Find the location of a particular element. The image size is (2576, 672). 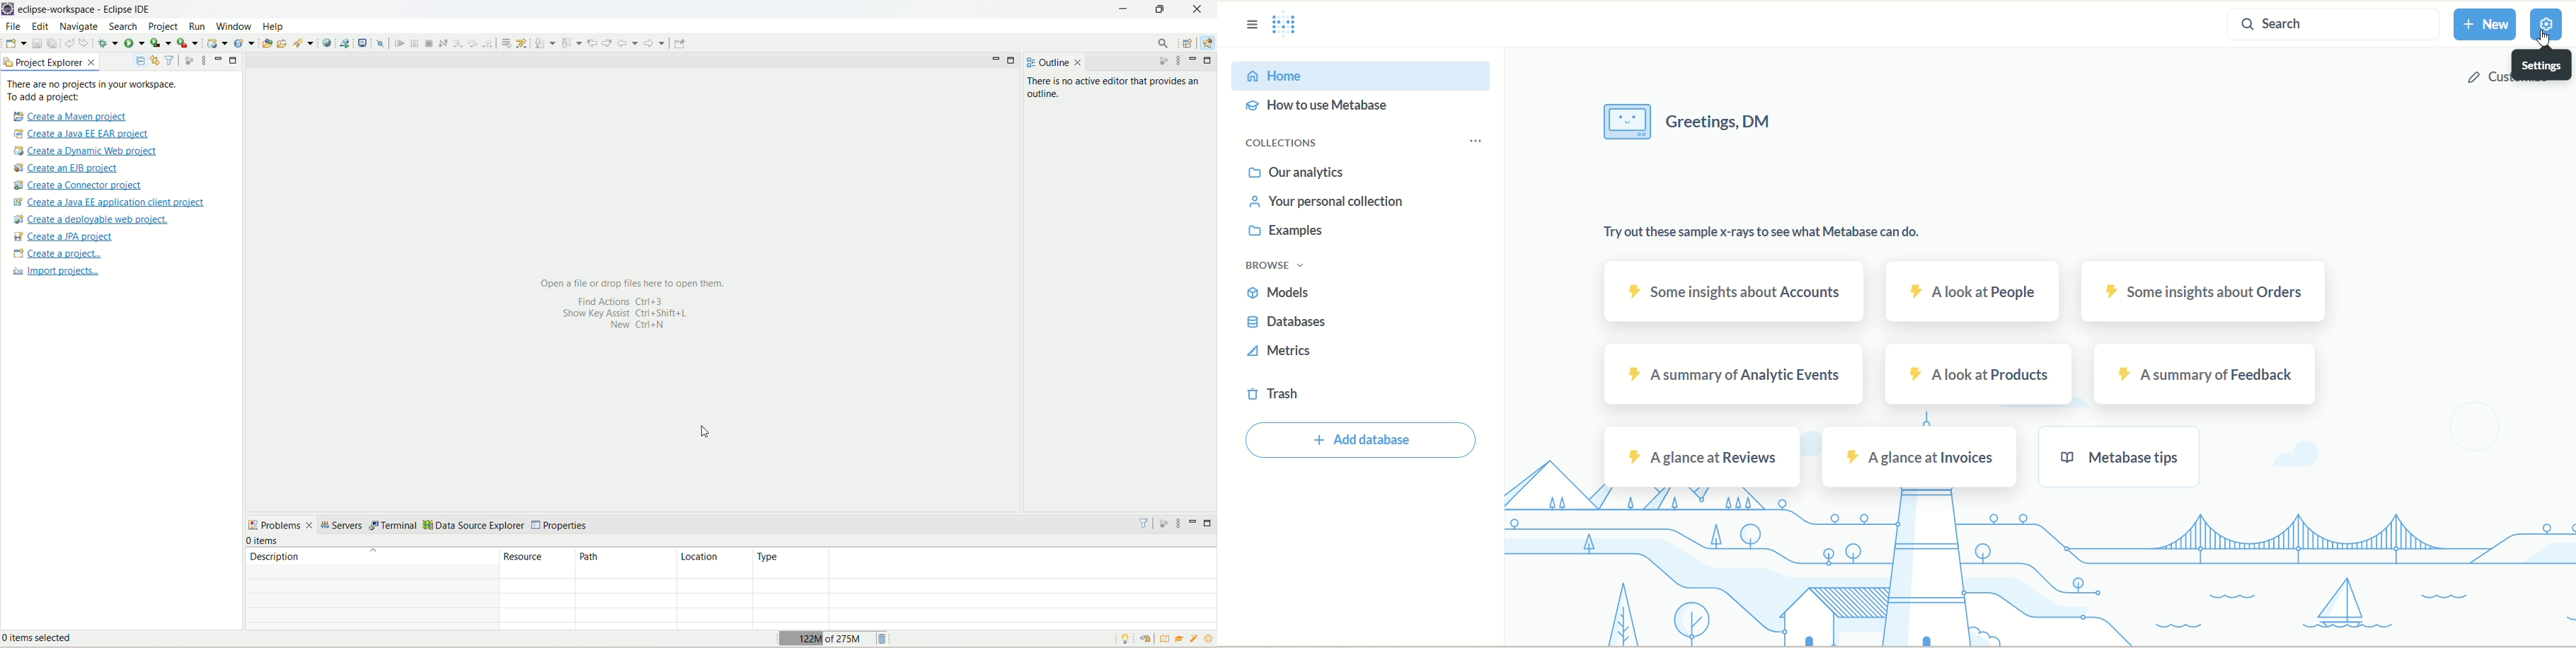

other perspective is located at coordinates (1189, 44).